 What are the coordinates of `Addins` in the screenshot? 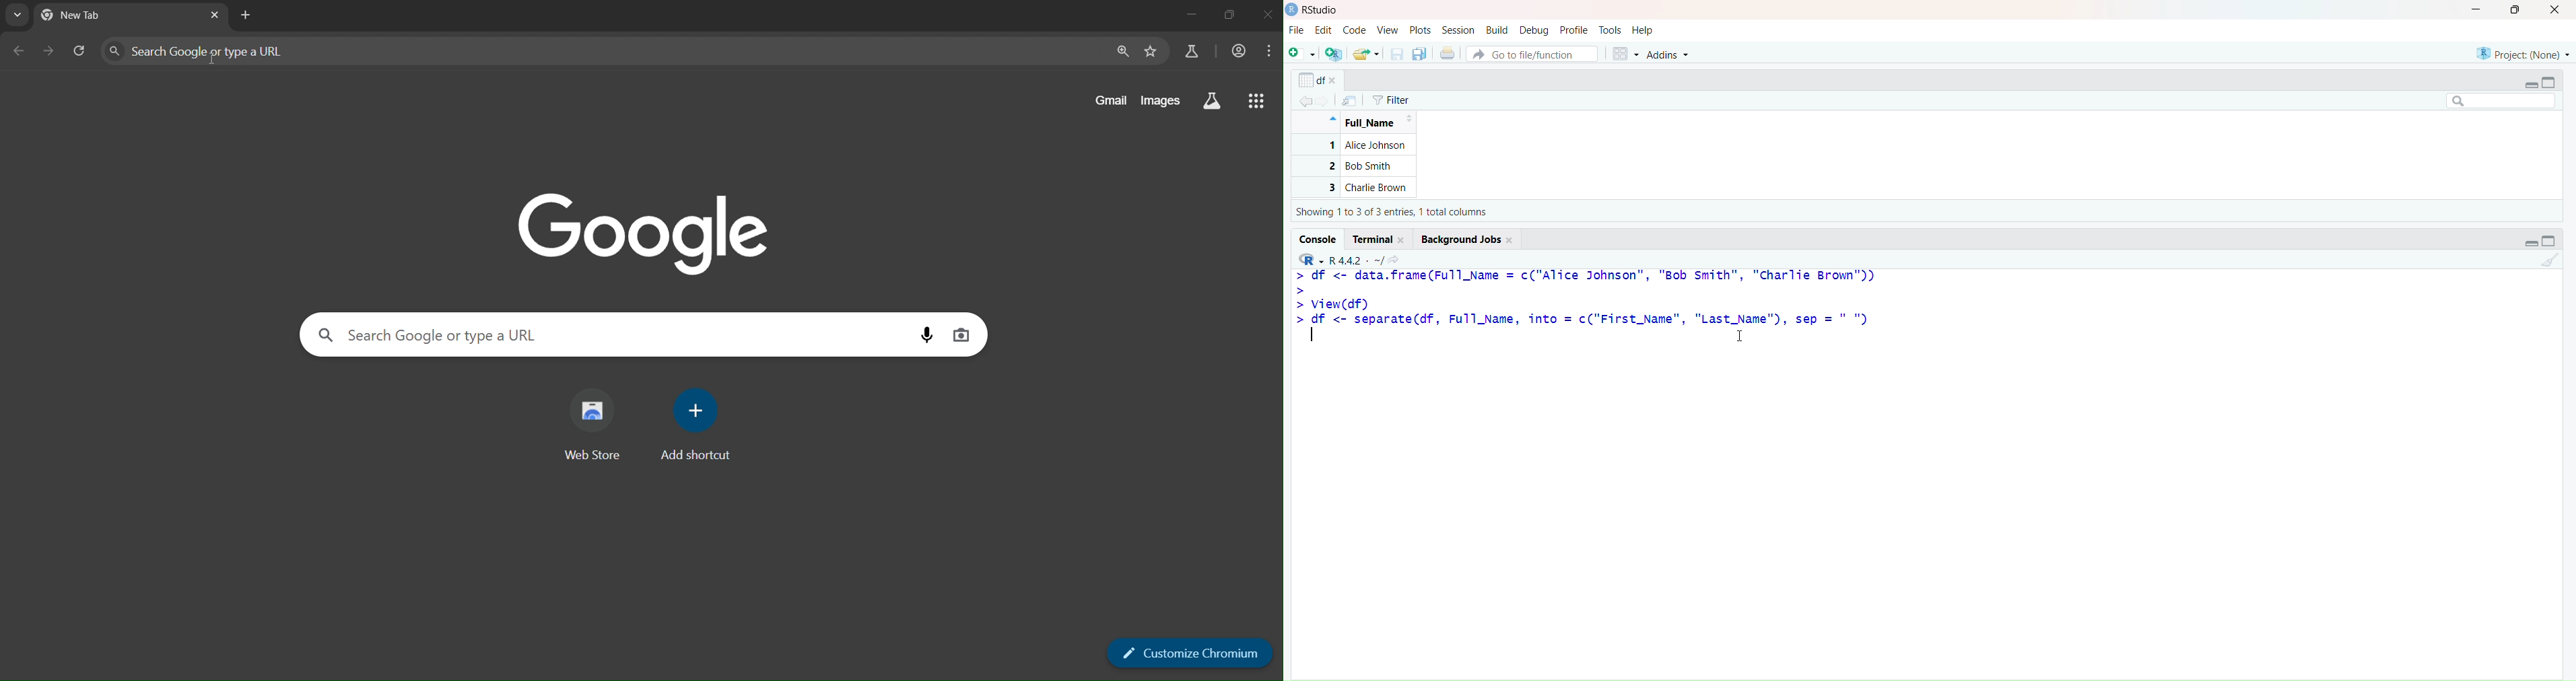 It's located at (1670, 55).